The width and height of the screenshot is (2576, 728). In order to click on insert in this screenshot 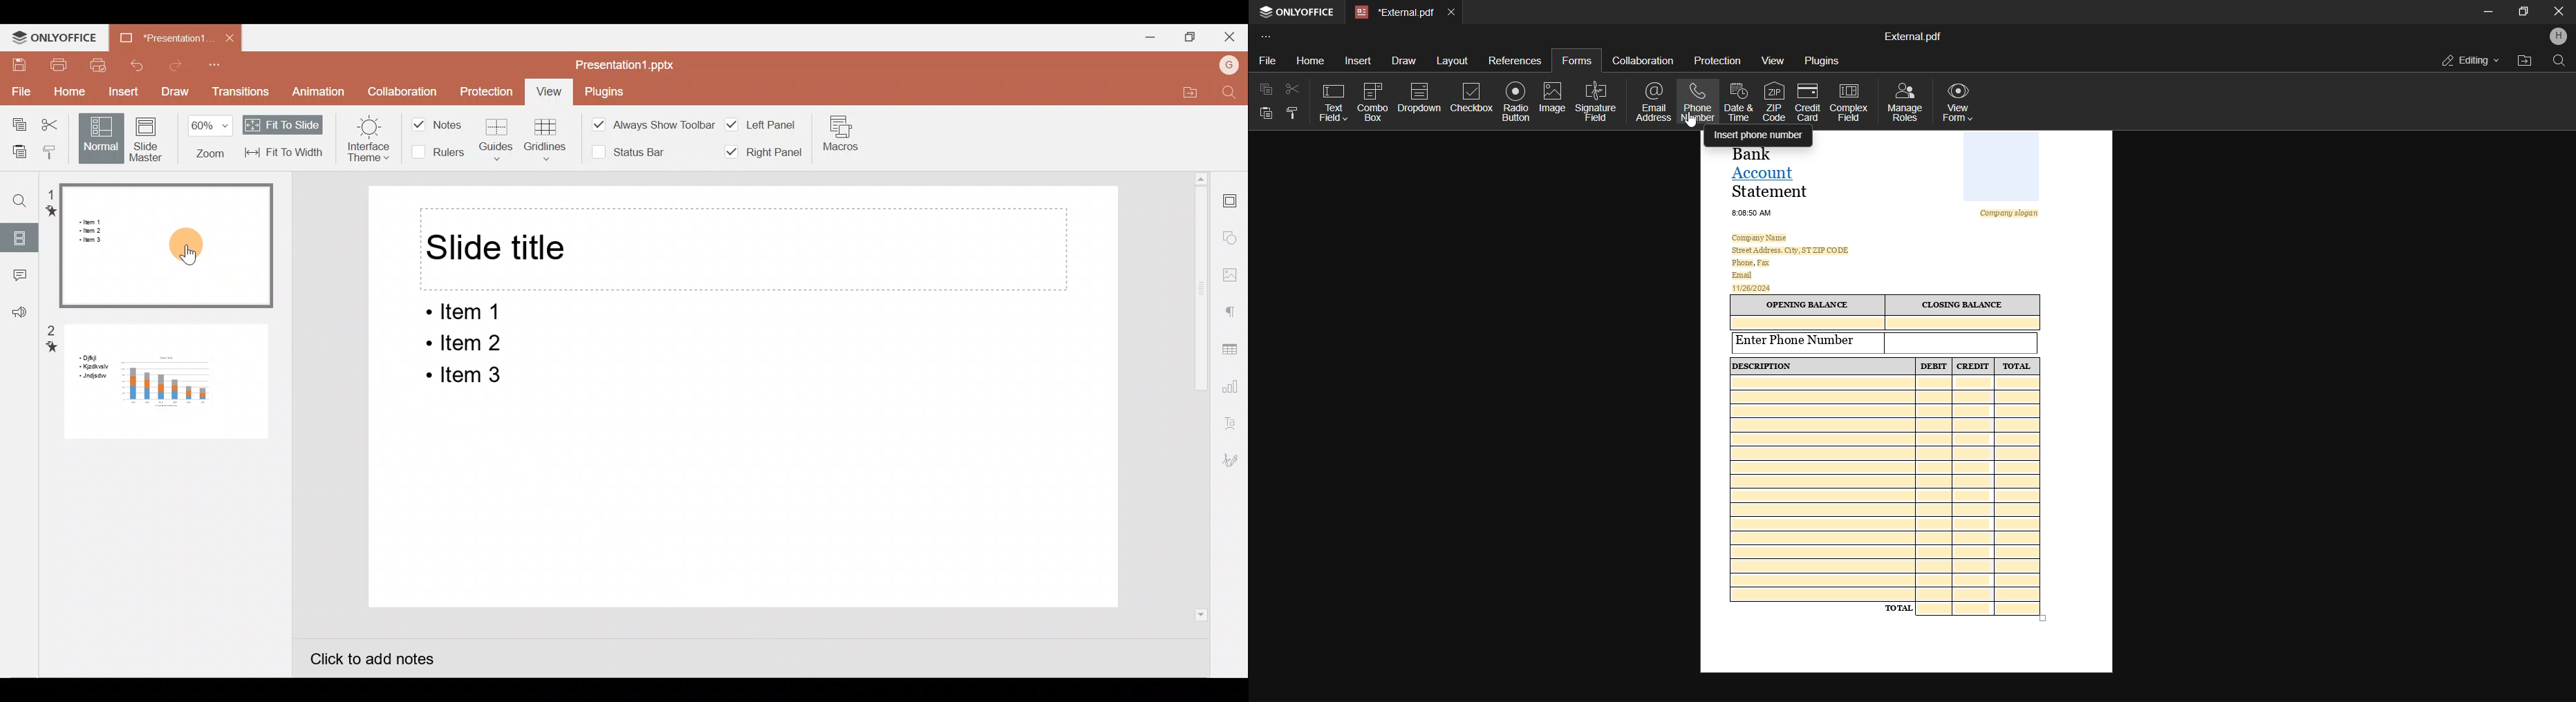, I will do `click(1358, 59)`.